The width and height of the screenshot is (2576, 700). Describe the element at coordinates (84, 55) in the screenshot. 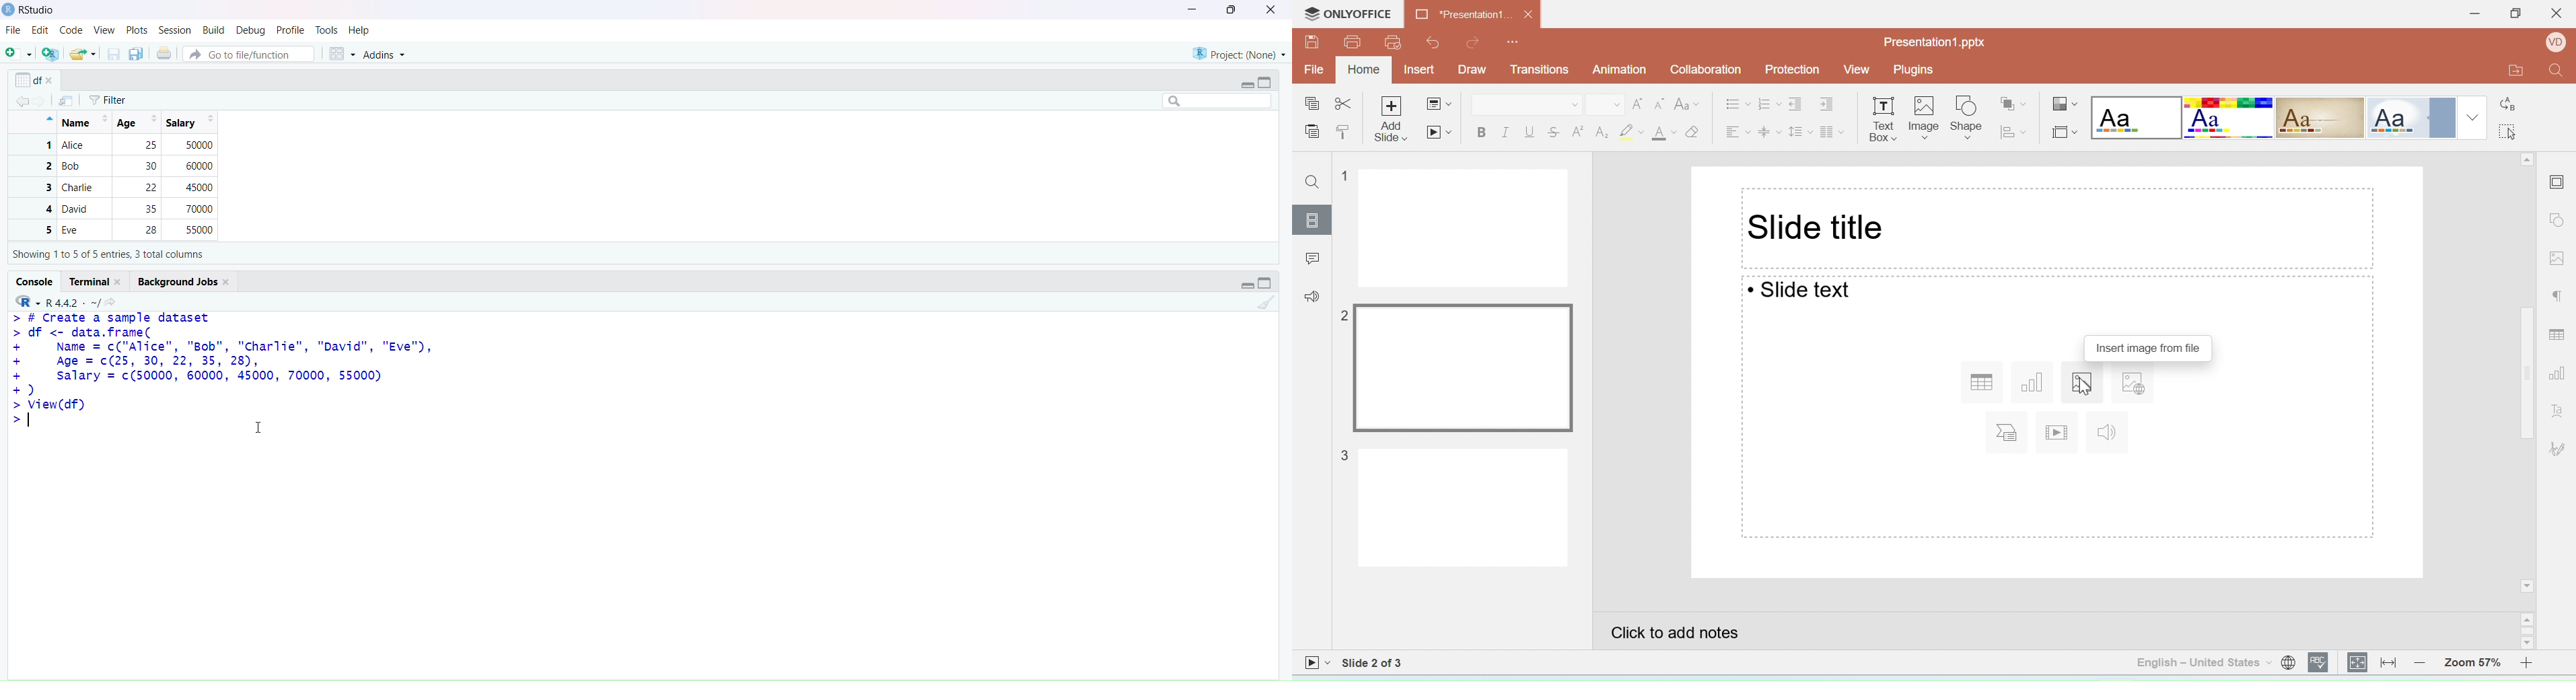

I see `open an existing file` at that location.